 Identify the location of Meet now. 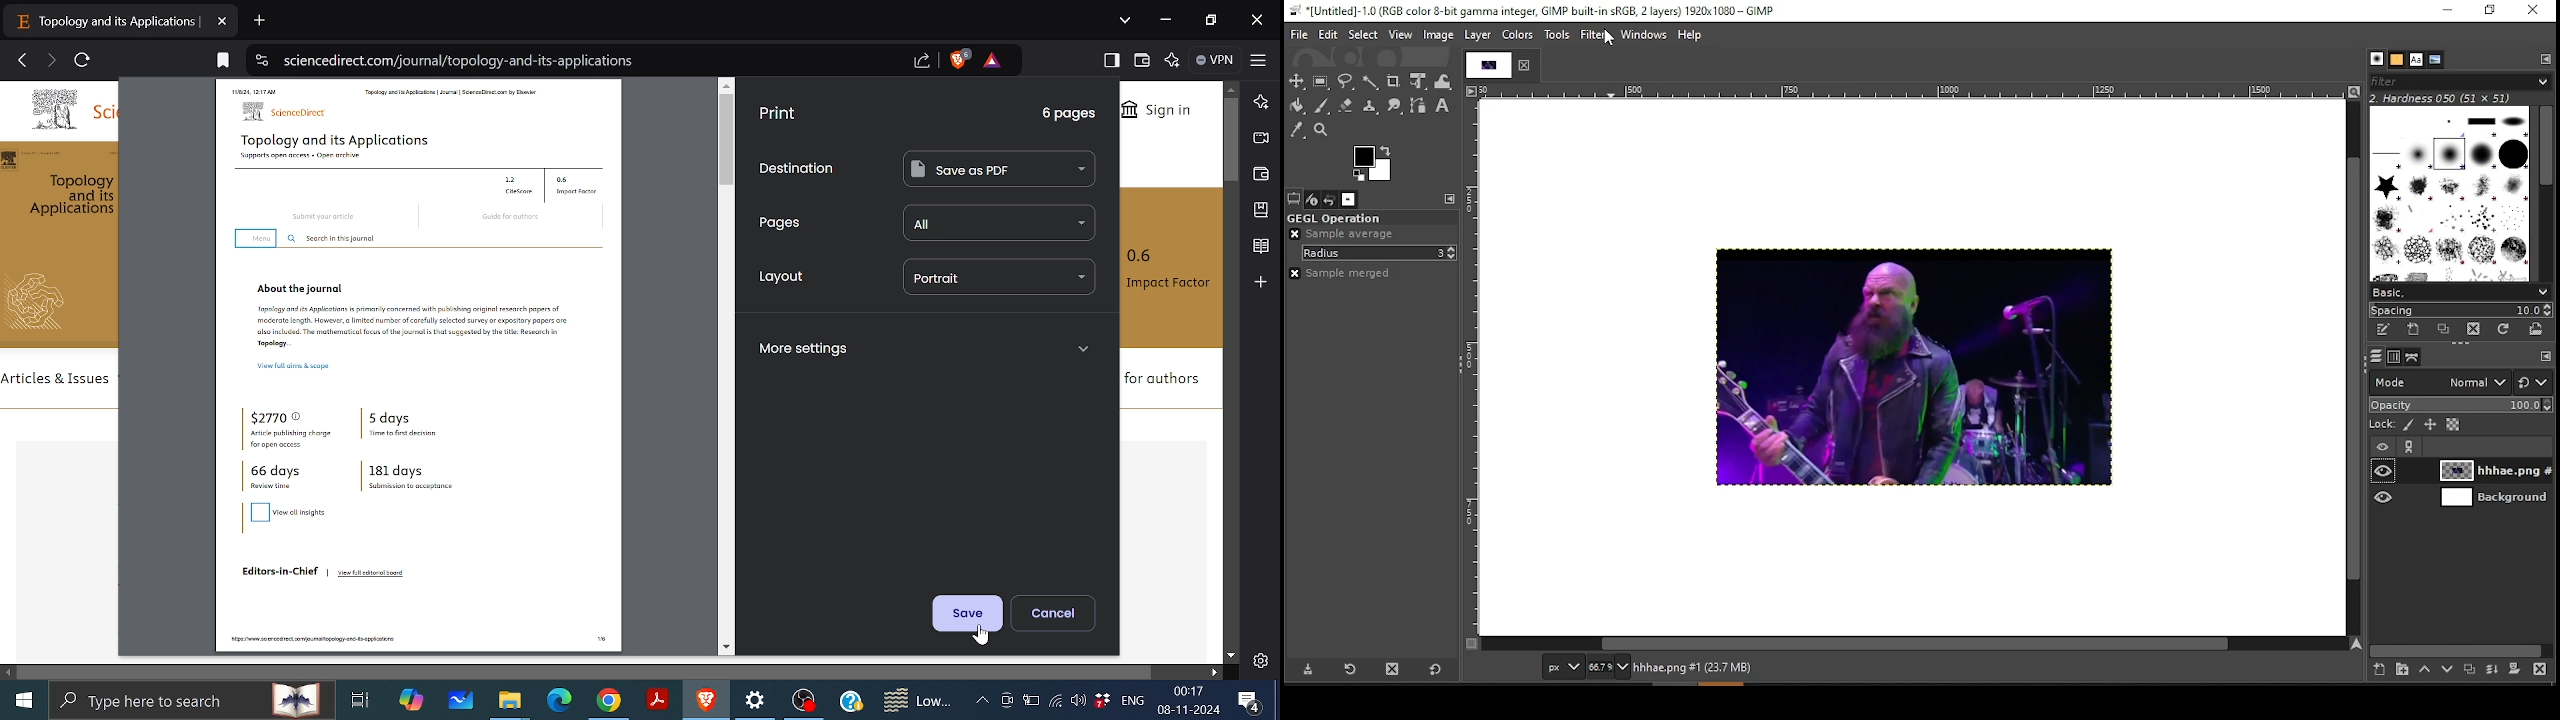
(1007, 699).